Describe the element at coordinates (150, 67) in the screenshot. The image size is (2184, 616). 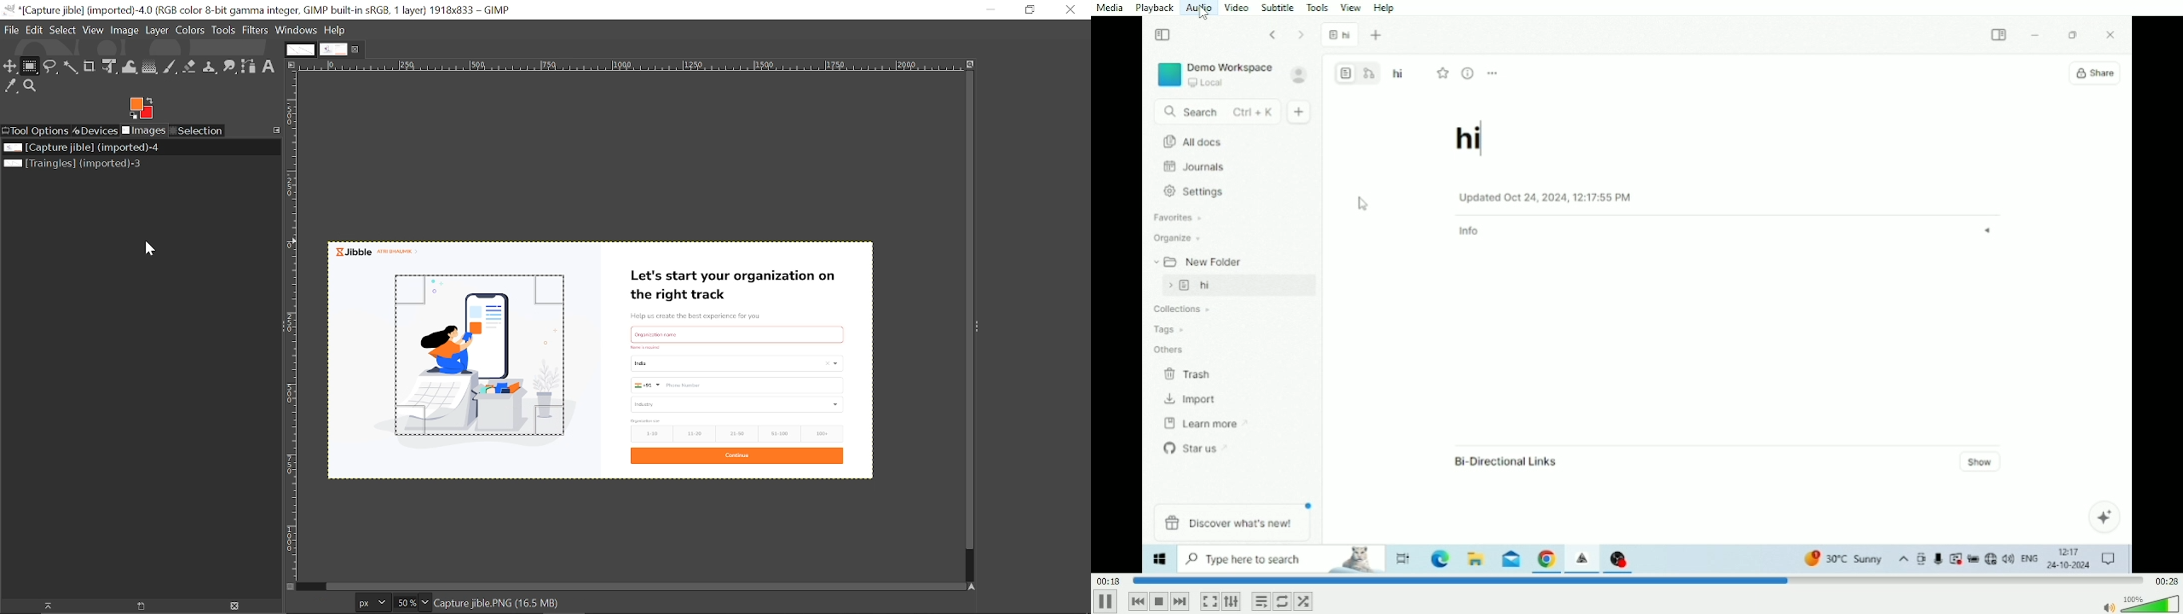
I see `Gradient tool` at that location.